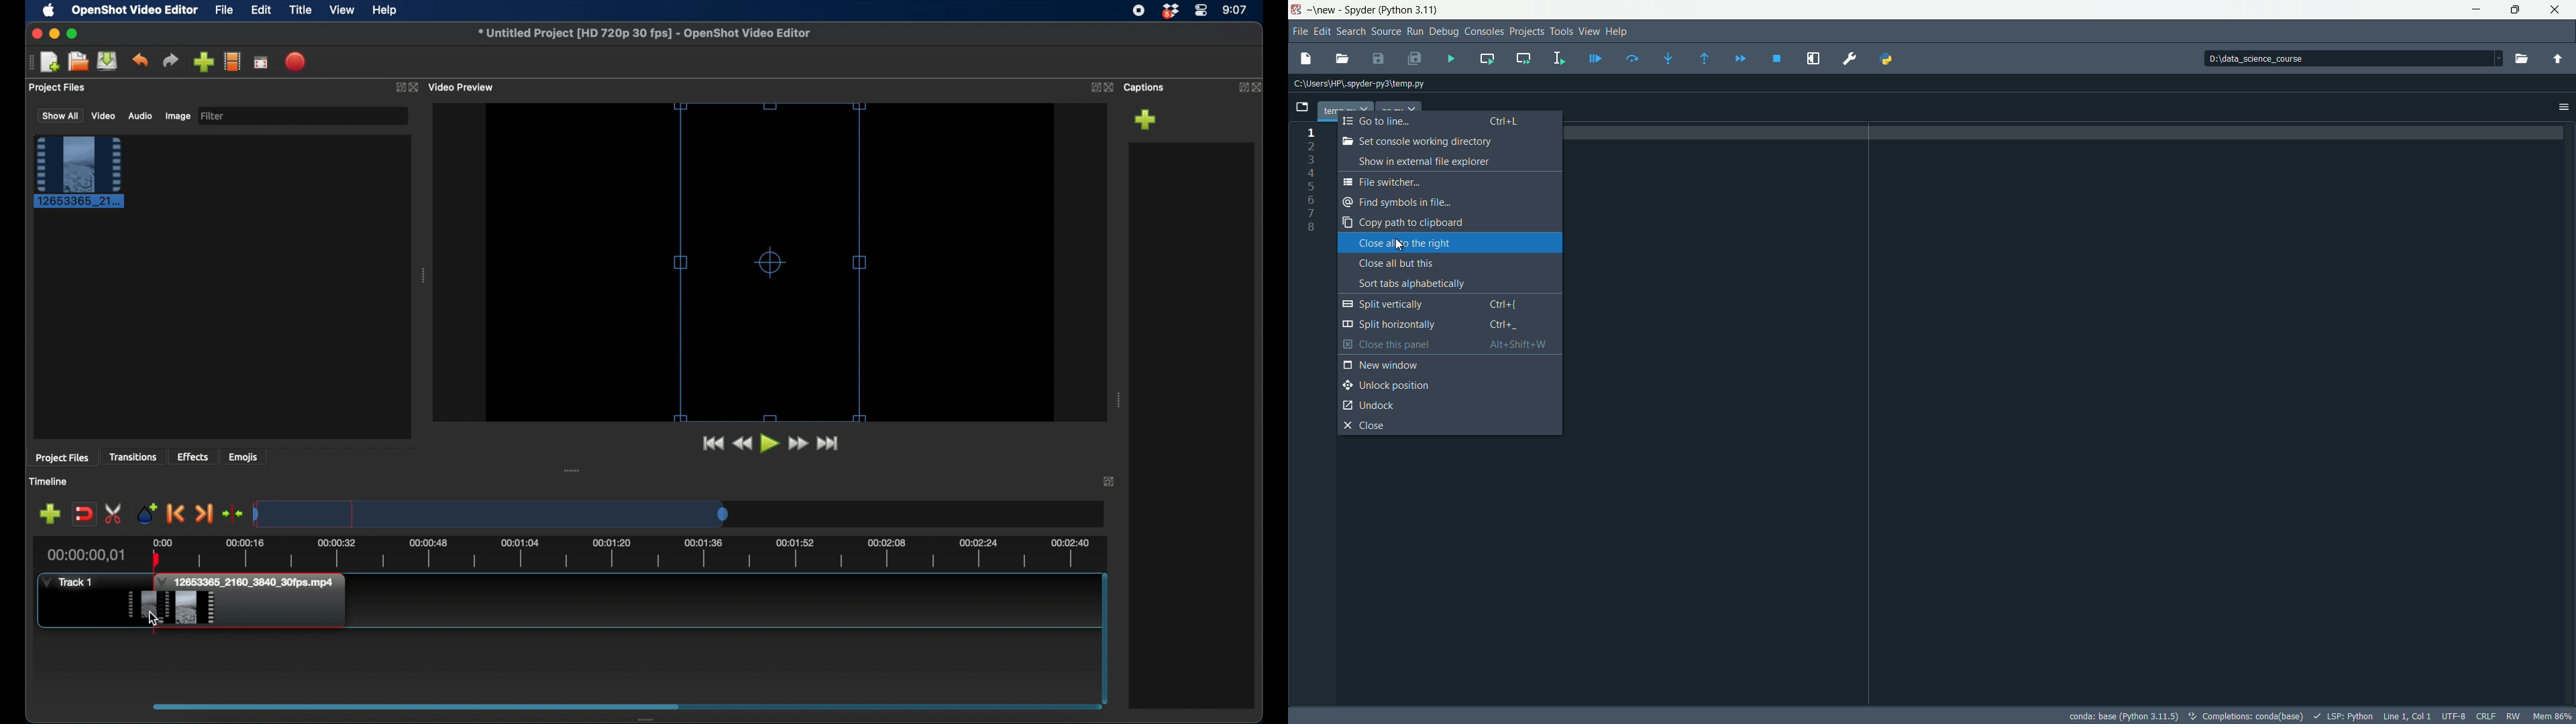 Image resolution: width=2576 pixels, height=728 pixels. Describe the element at coordinates (1706, 59) in the screenshot. I see `execute until method or funtion return` at that location.